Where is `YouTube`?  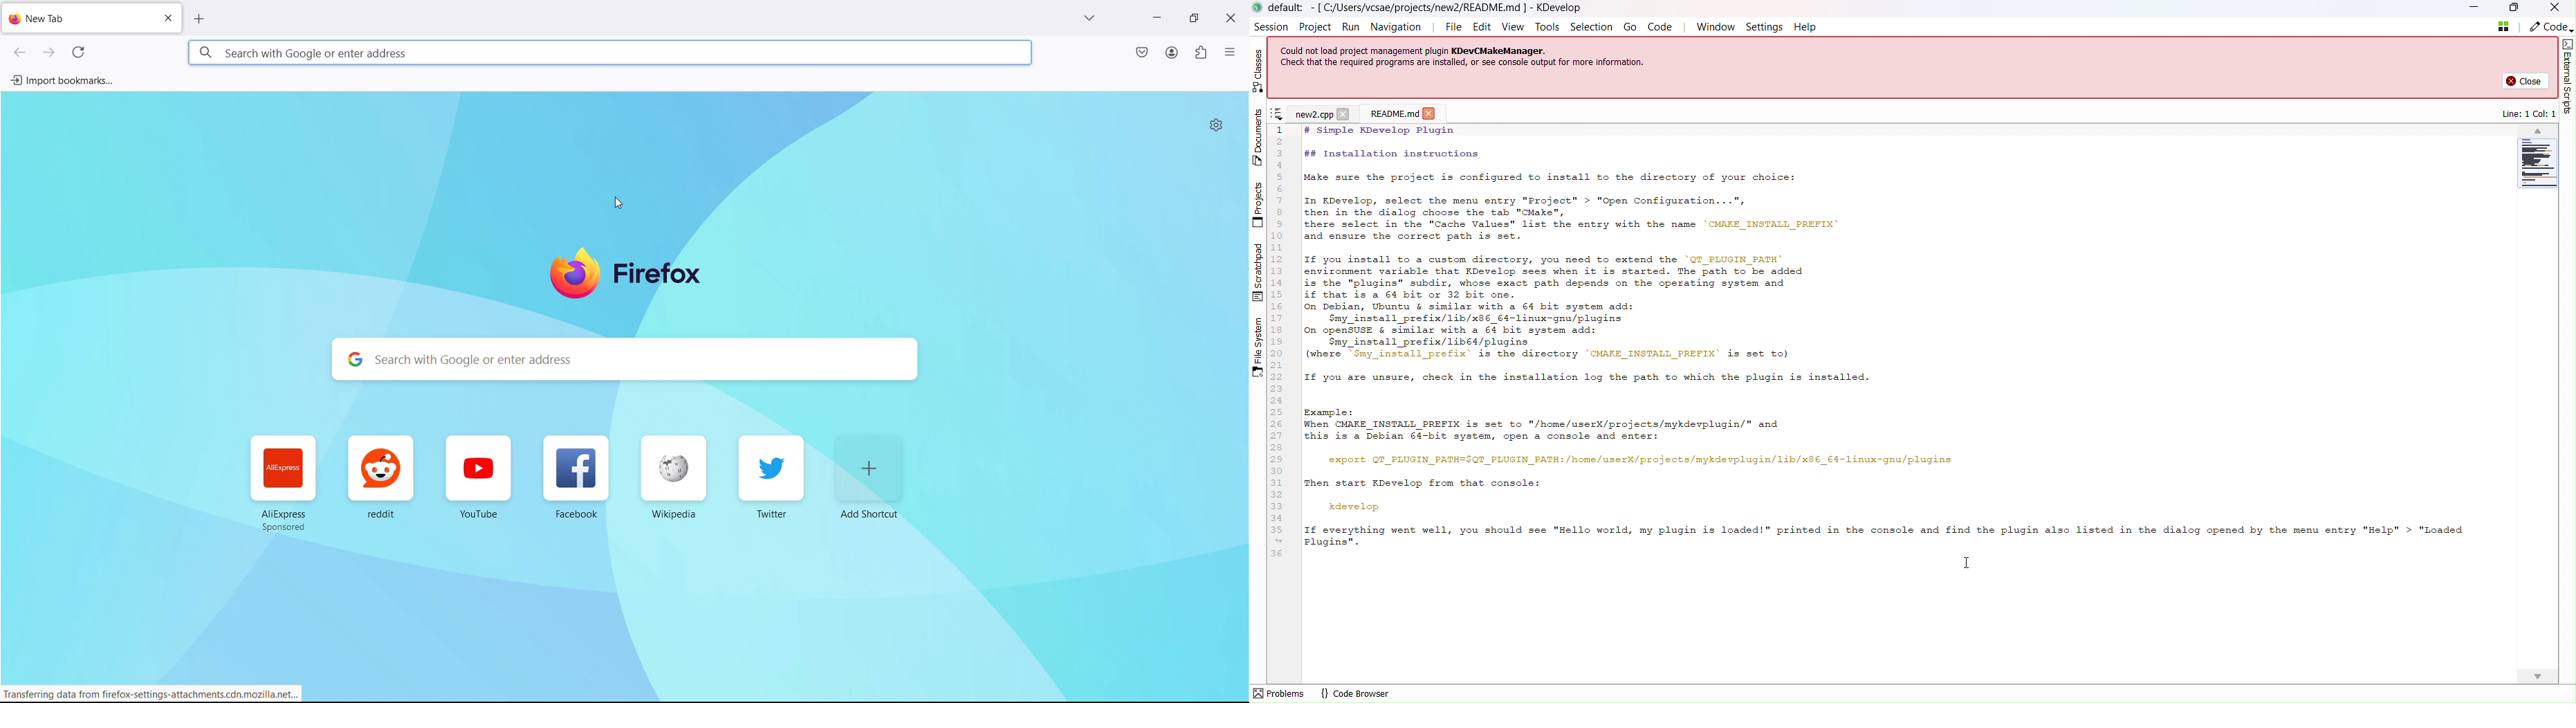
YouTube is located at coordinates (483, 476).